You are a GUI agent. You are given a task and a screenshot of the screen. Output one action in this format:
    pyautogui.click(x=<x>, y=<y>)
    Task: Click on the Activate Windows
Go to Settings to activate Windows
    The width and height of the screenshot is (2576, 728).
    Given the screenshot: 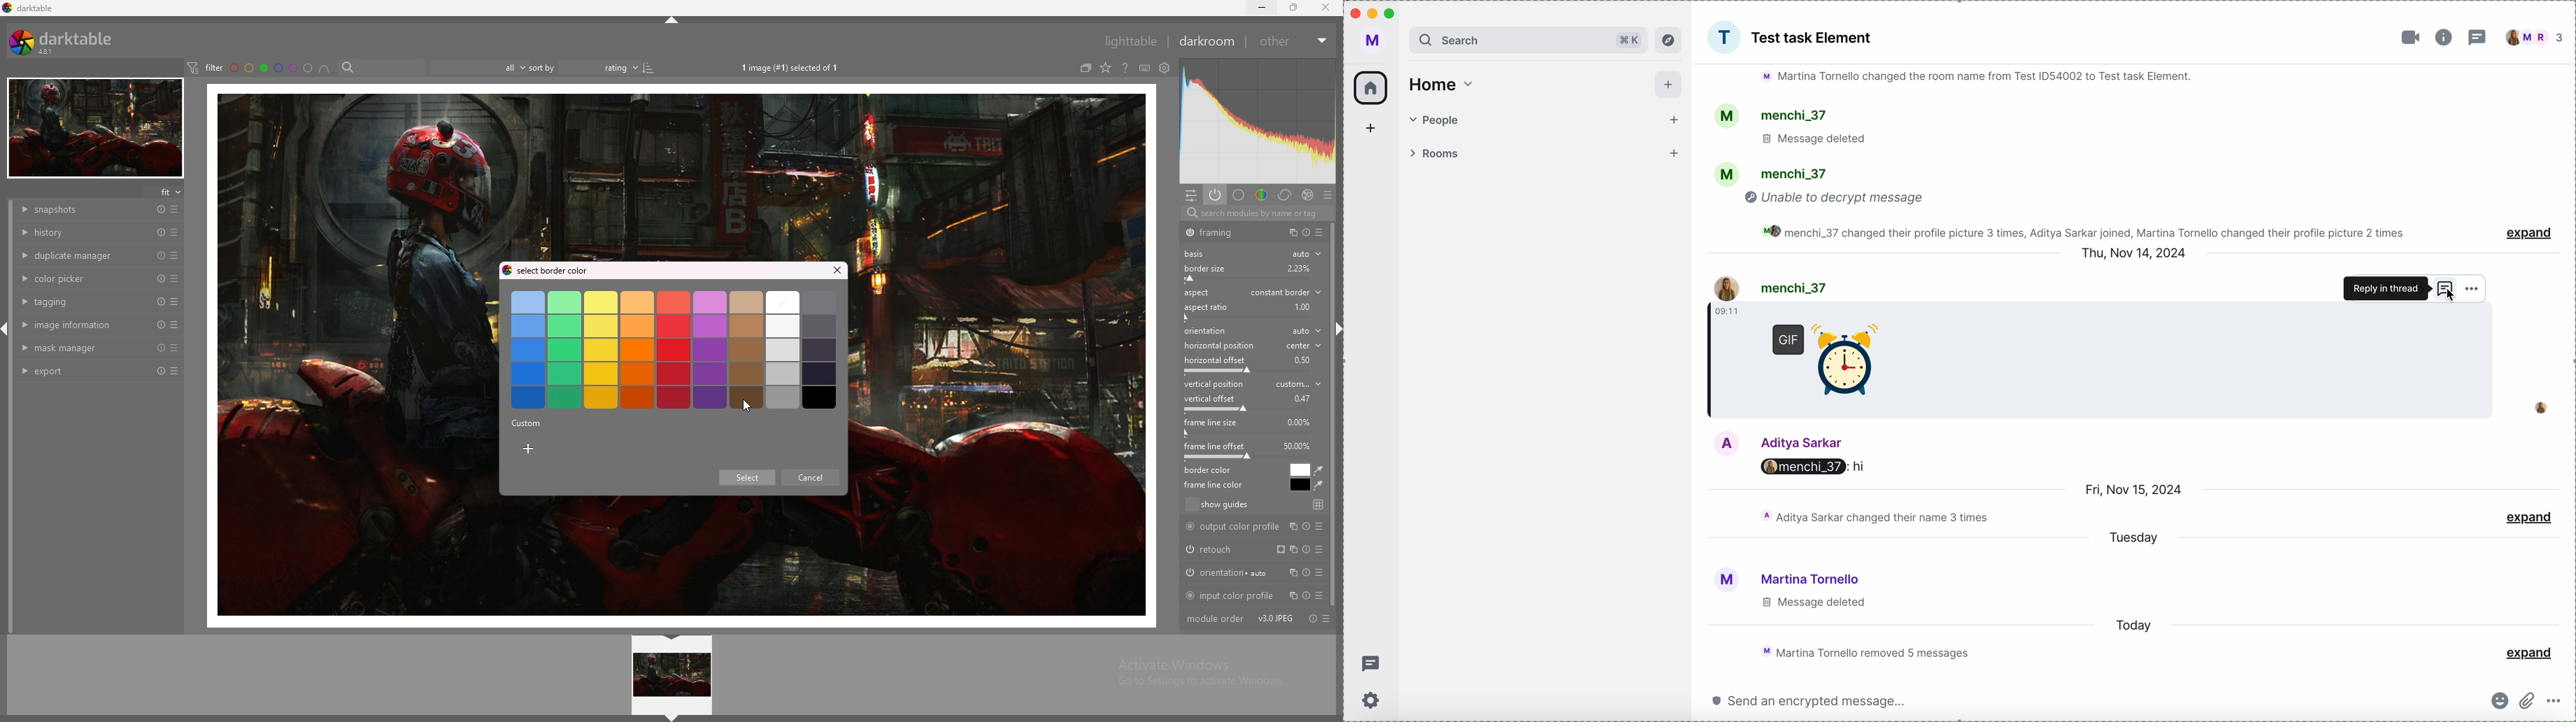 What is the action you would take?
    pyautogui.click(x=1197, y=676)
    